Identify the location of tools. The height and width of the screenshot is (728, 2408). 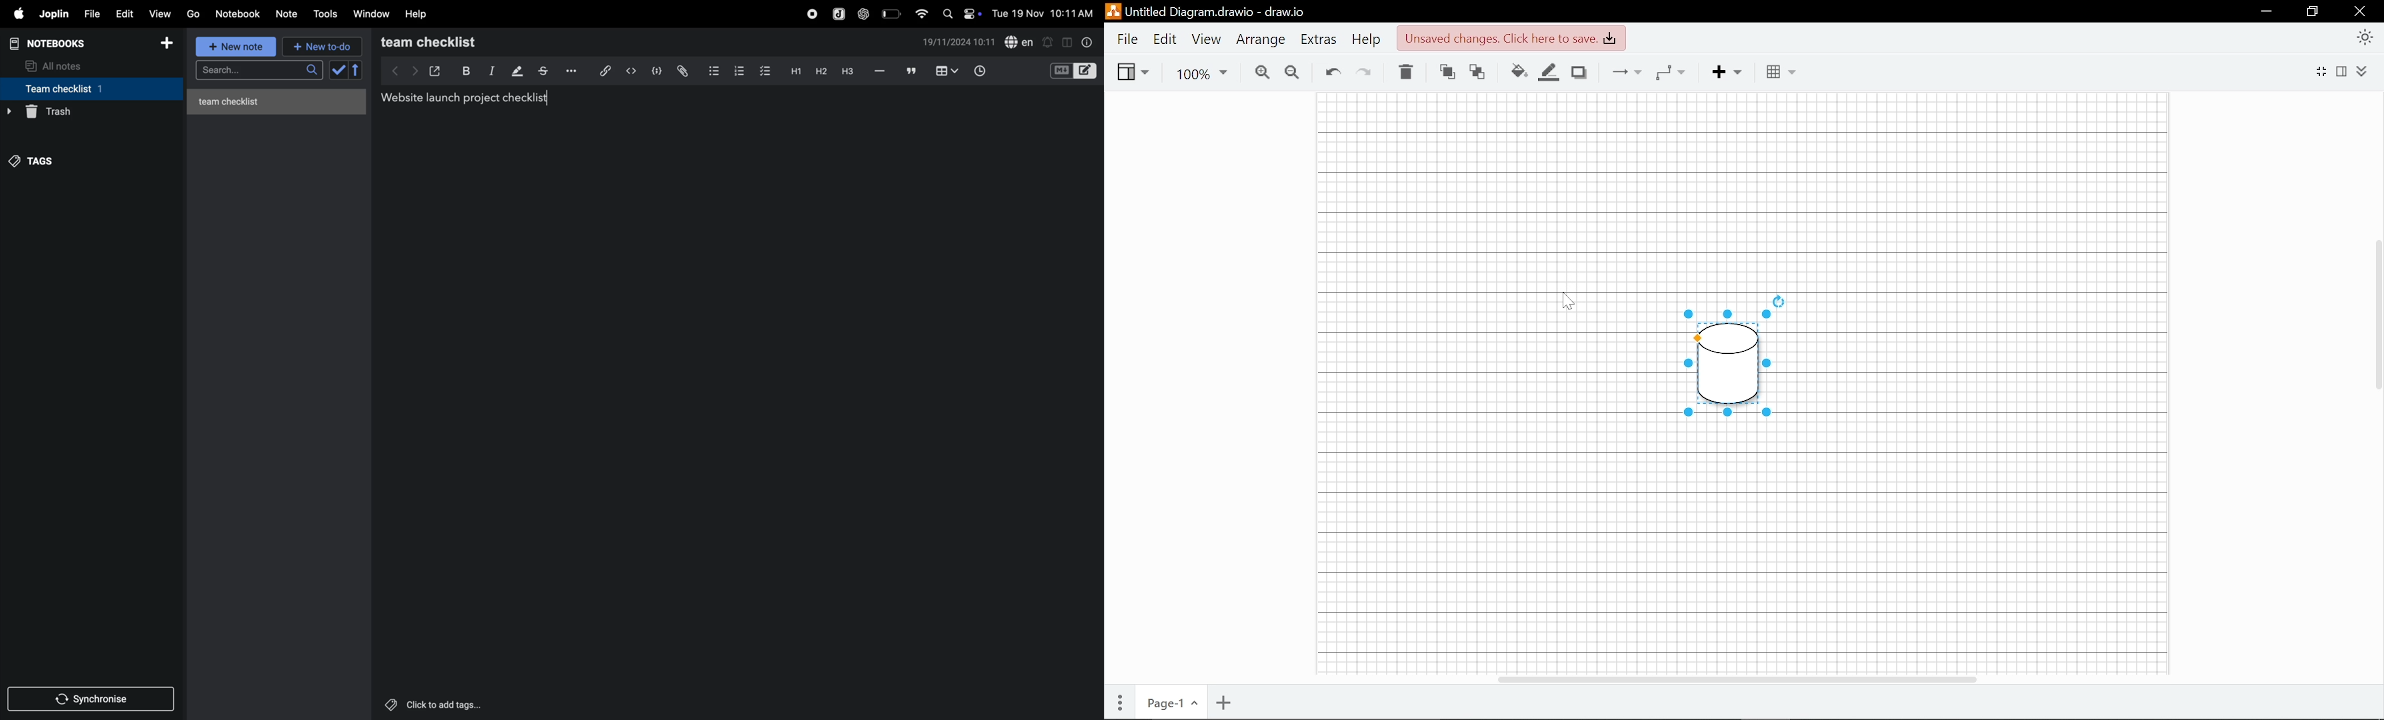
(326, 14).